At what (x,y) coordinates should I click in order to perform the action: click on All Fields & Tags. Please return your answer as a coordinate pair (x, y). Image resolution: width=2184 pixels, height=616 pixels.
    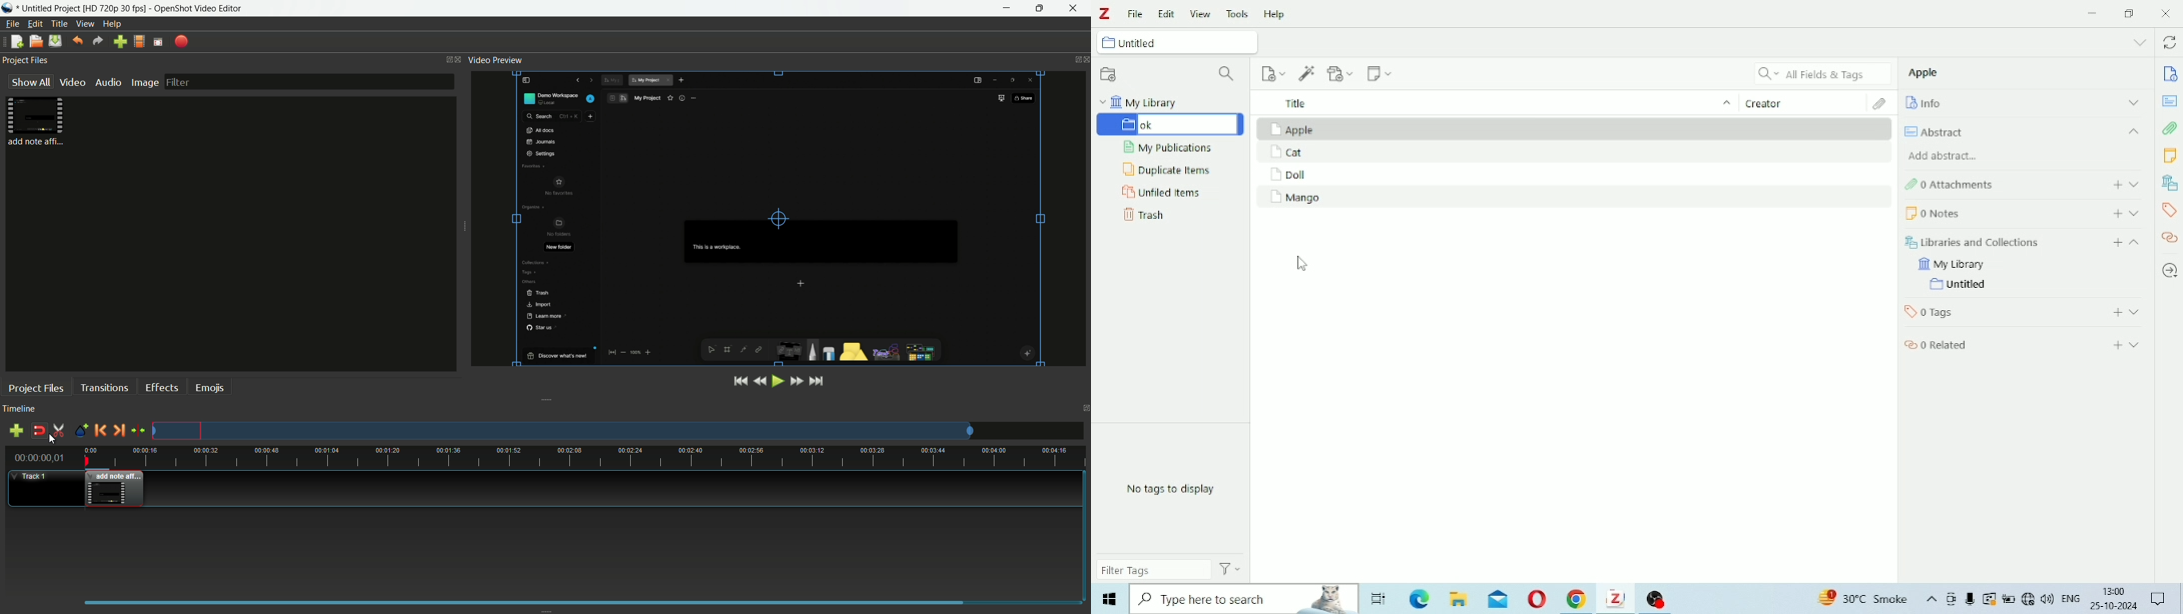
    Looking at the image, I should click on (1821, 73).